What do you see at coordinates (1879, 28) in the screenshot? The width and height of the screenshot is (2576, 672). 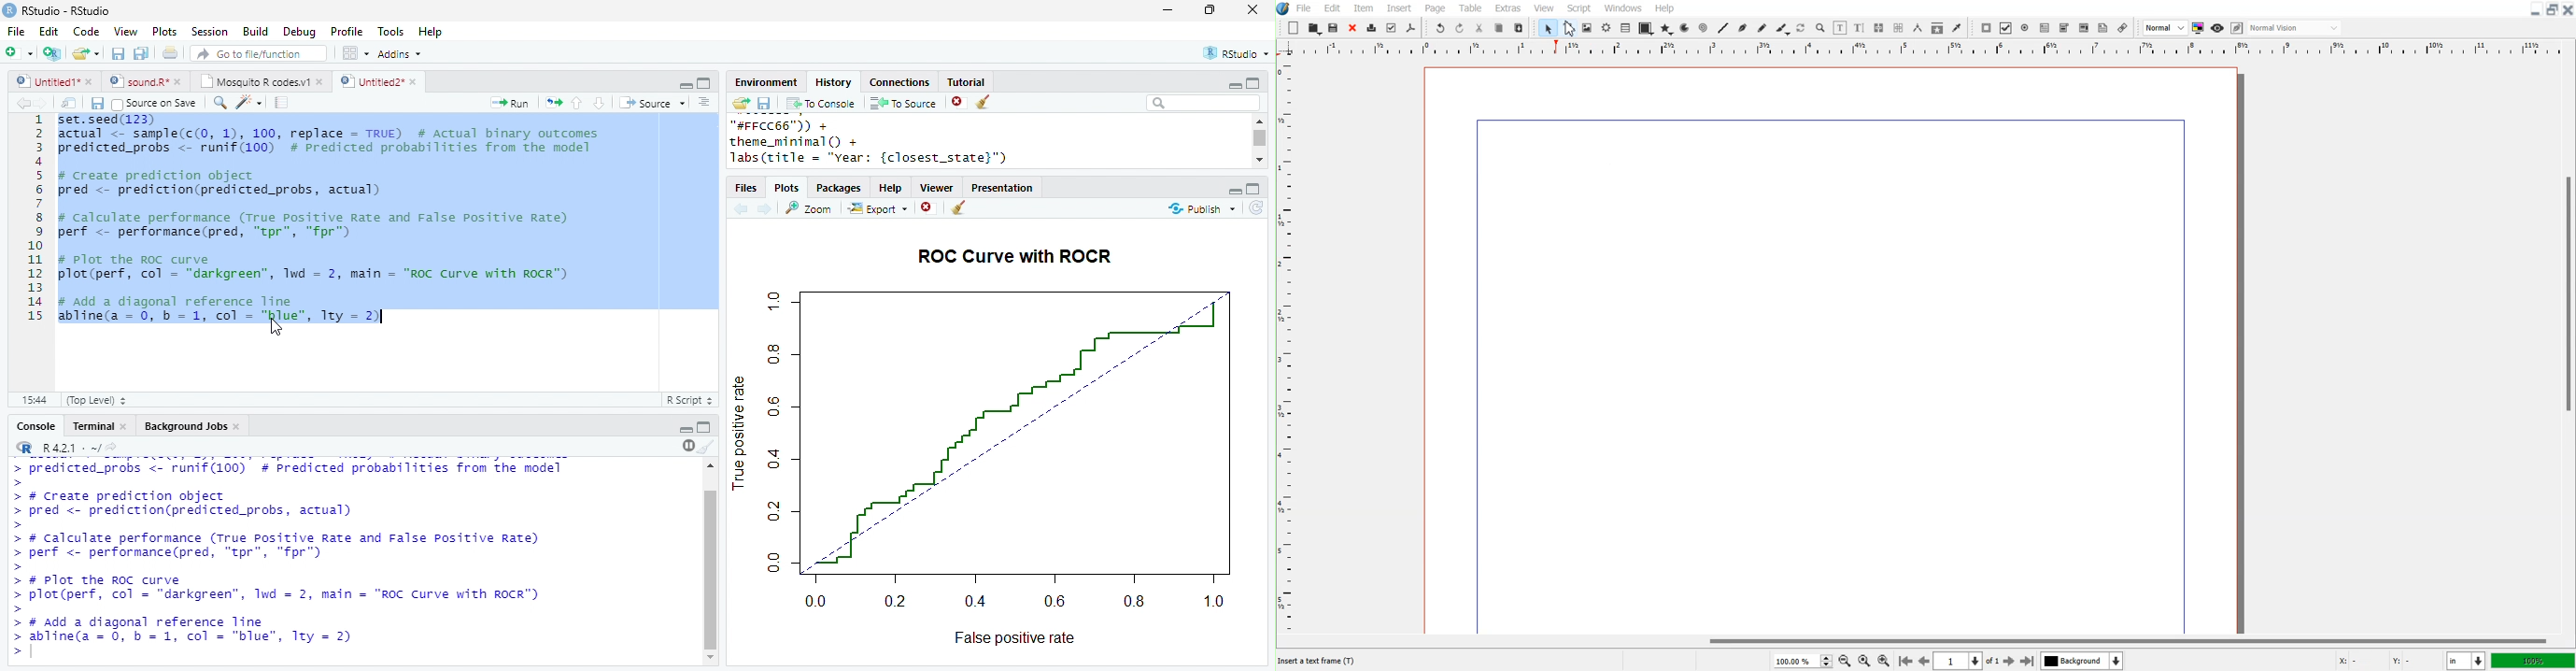 I see `Link text frame` at bounding box center [1879, 28].